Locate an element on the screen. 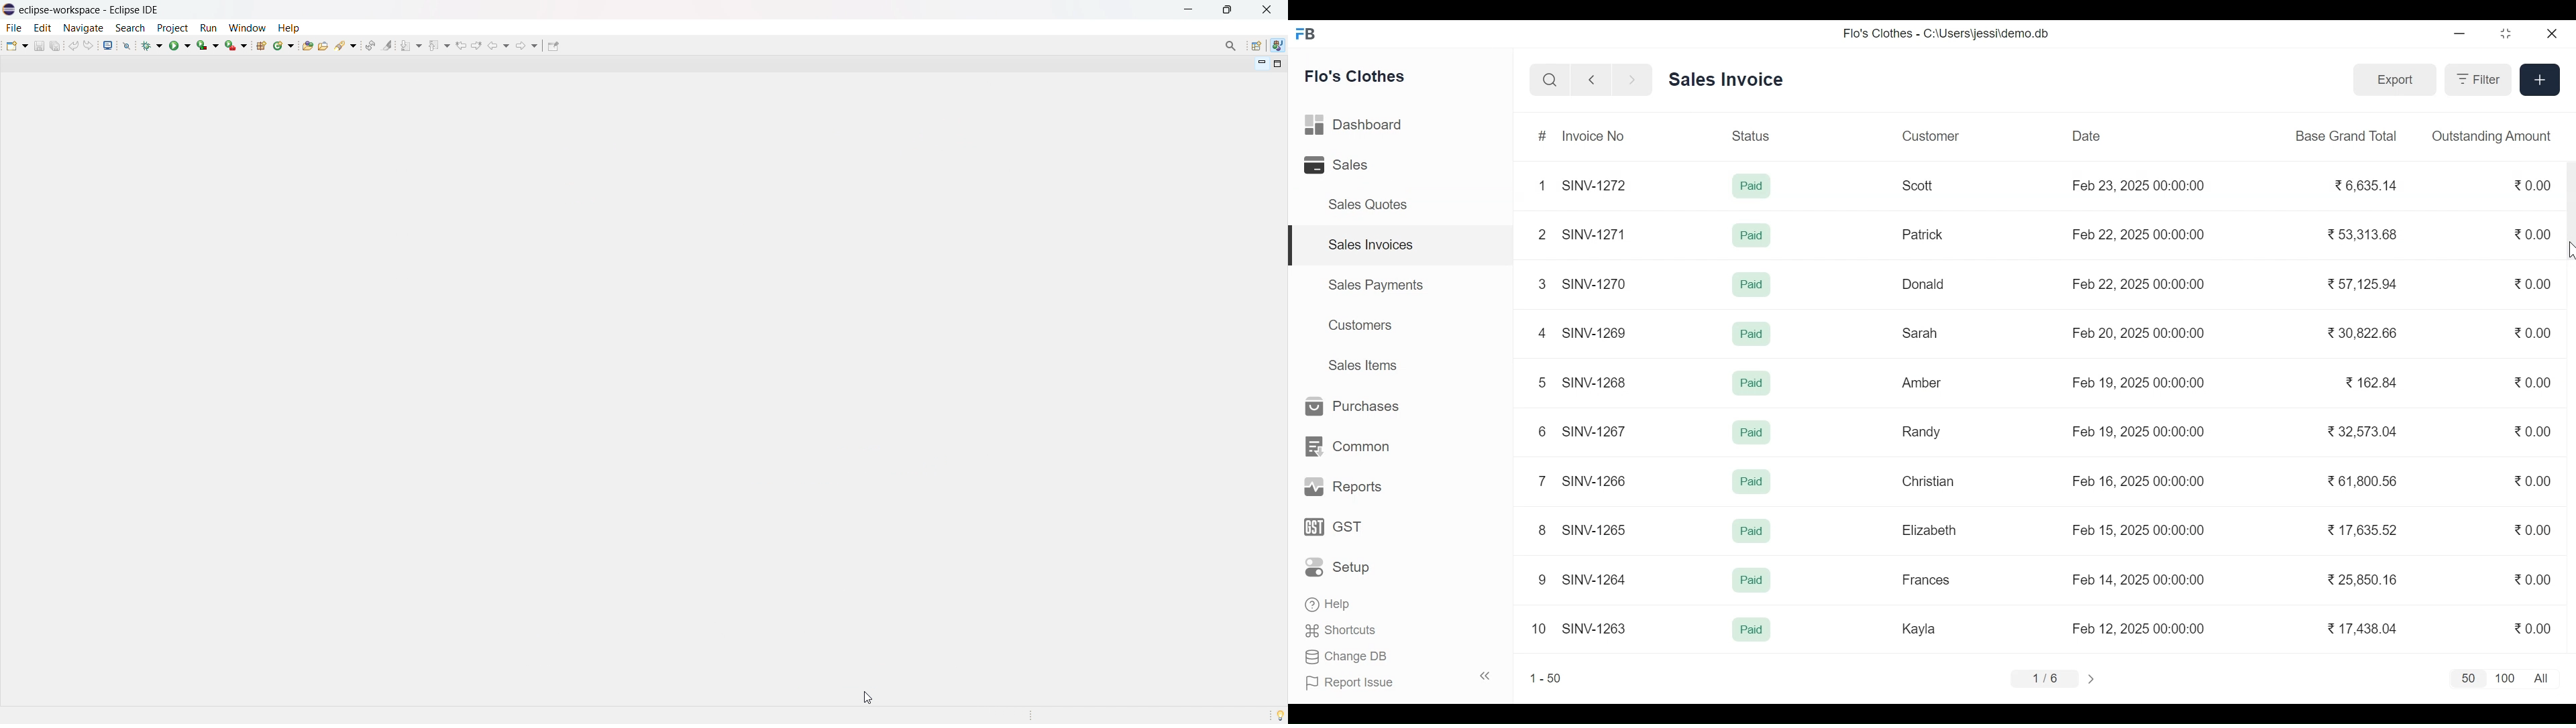 Image resolution: width=2576 pixels, height=728 pixels. Paid is located at coordinates (1751, 235).